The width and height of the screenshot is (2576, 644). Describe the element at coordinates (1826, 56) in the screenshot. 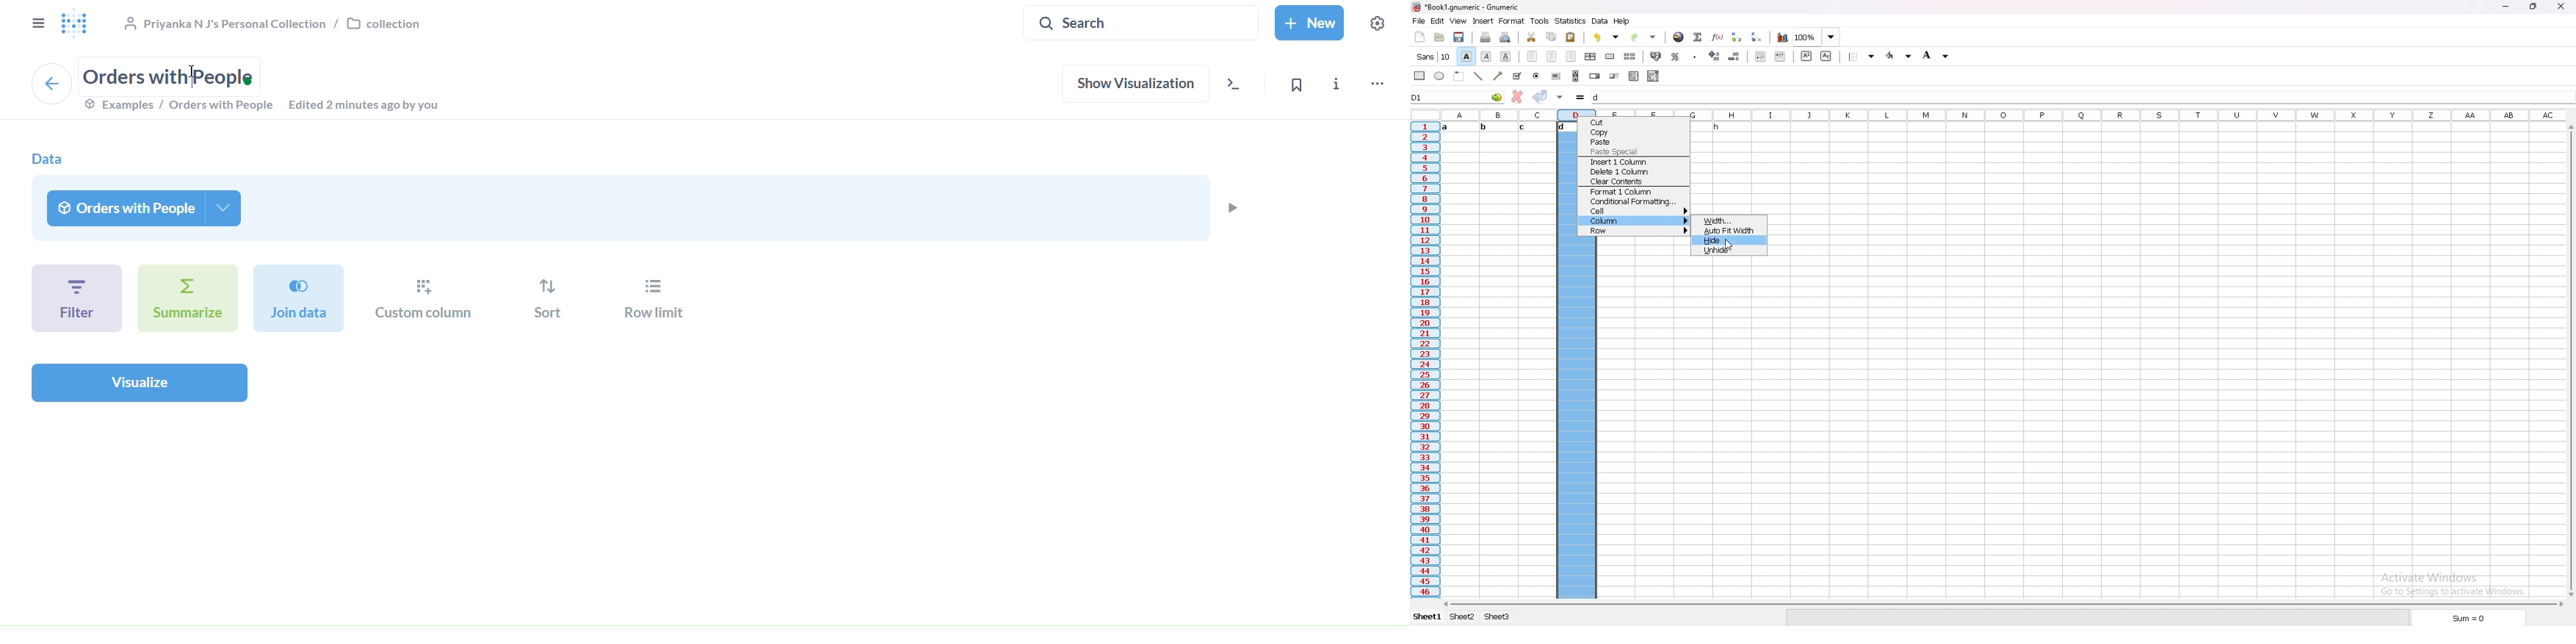

I see `subscript` at that location.